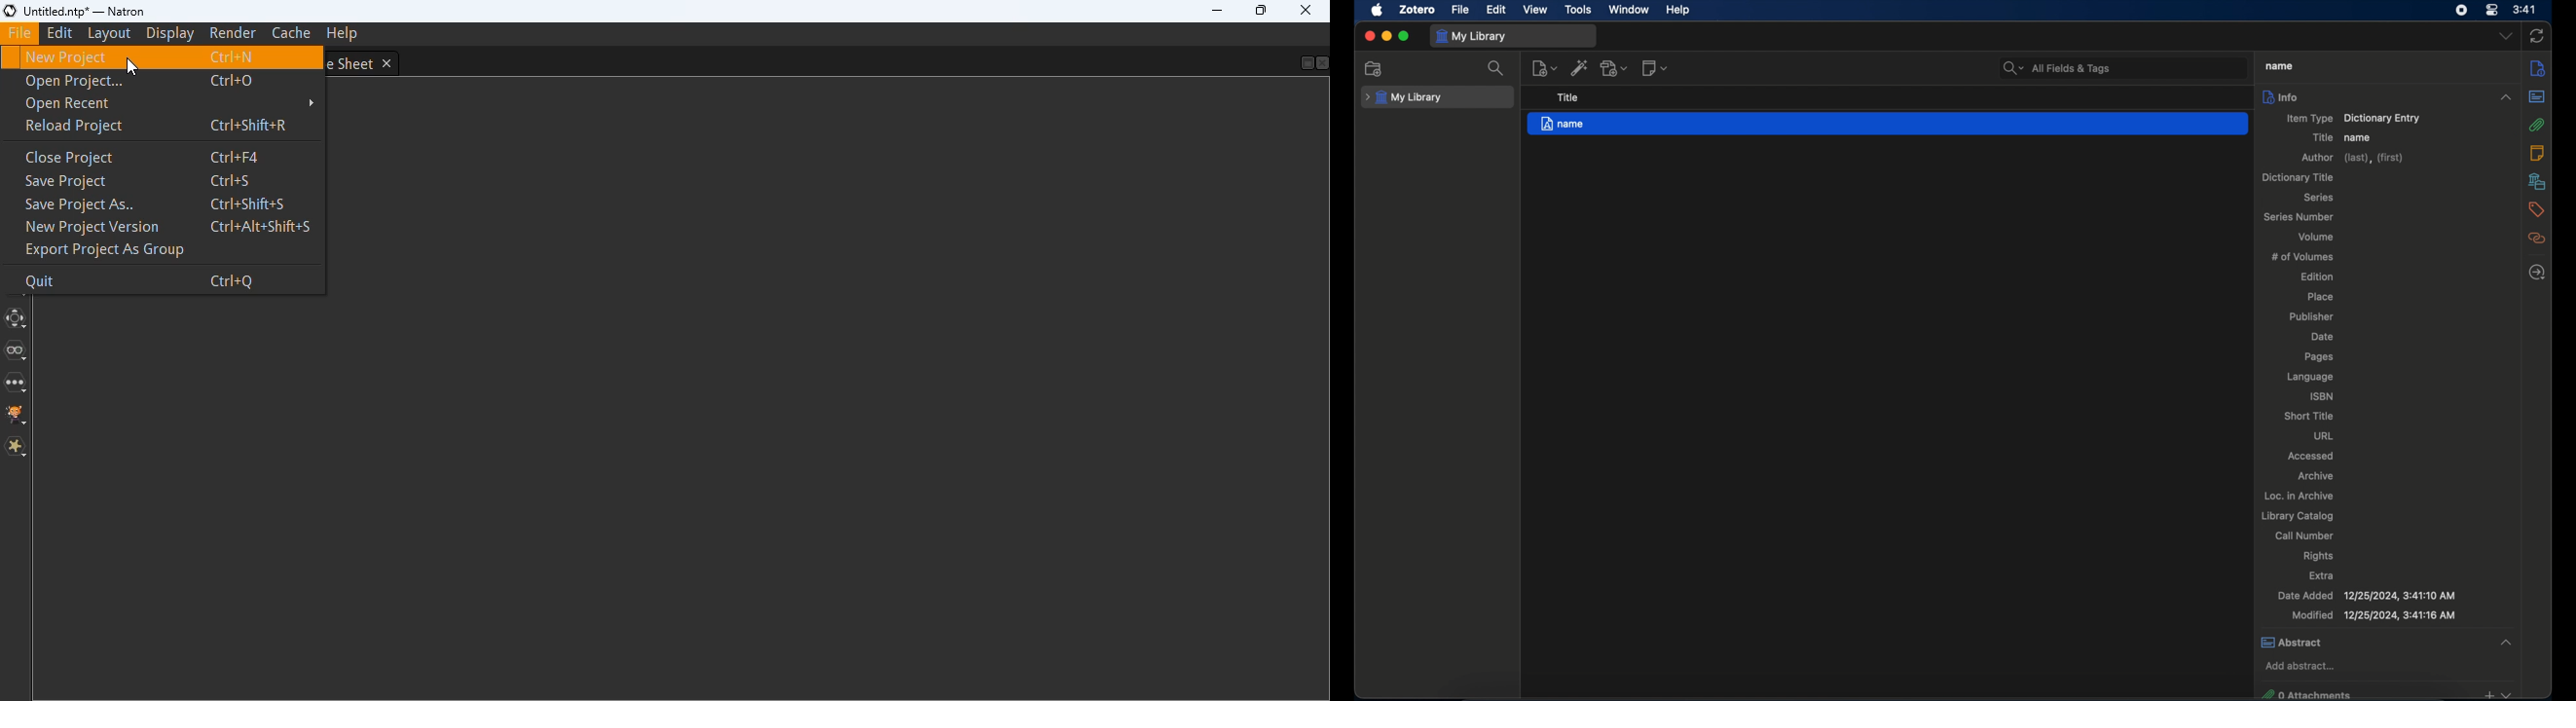  Describe the element at coordinates (2299, 495) in the screenshot. I see `loc. in archive` at that location.